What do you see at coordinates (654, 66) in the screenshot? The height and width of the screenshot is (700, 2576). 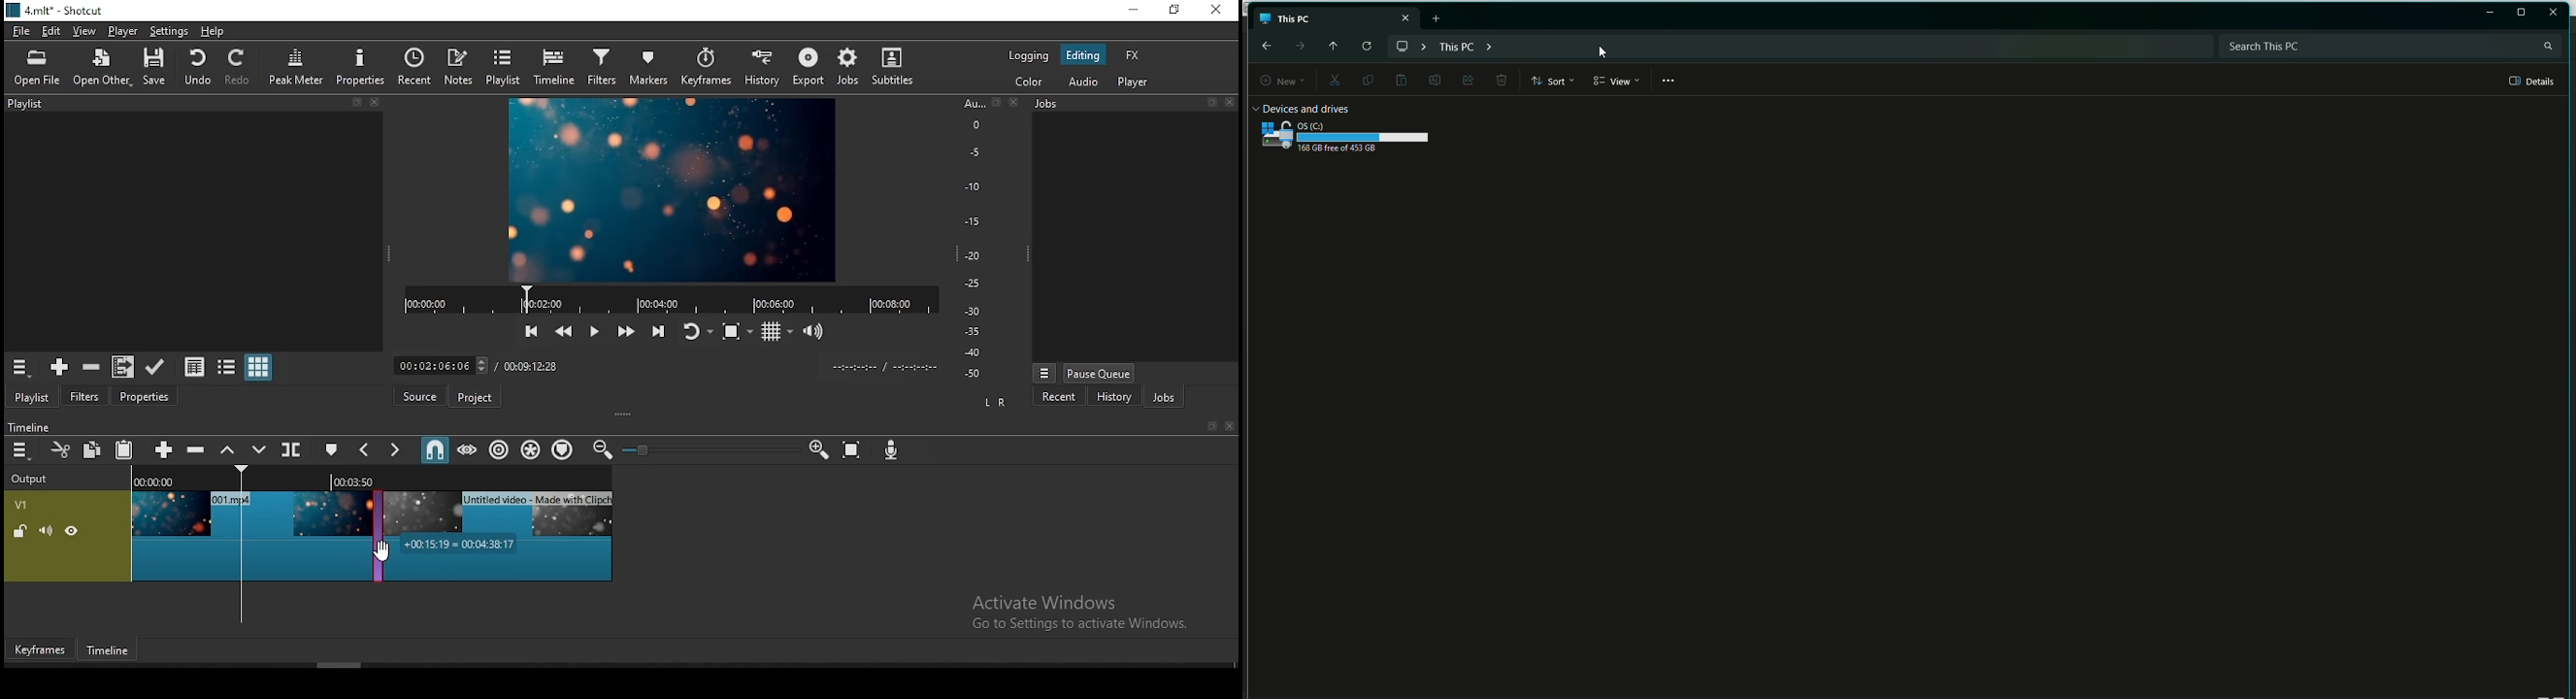 I see `markers` at bounding box center [654, 66].